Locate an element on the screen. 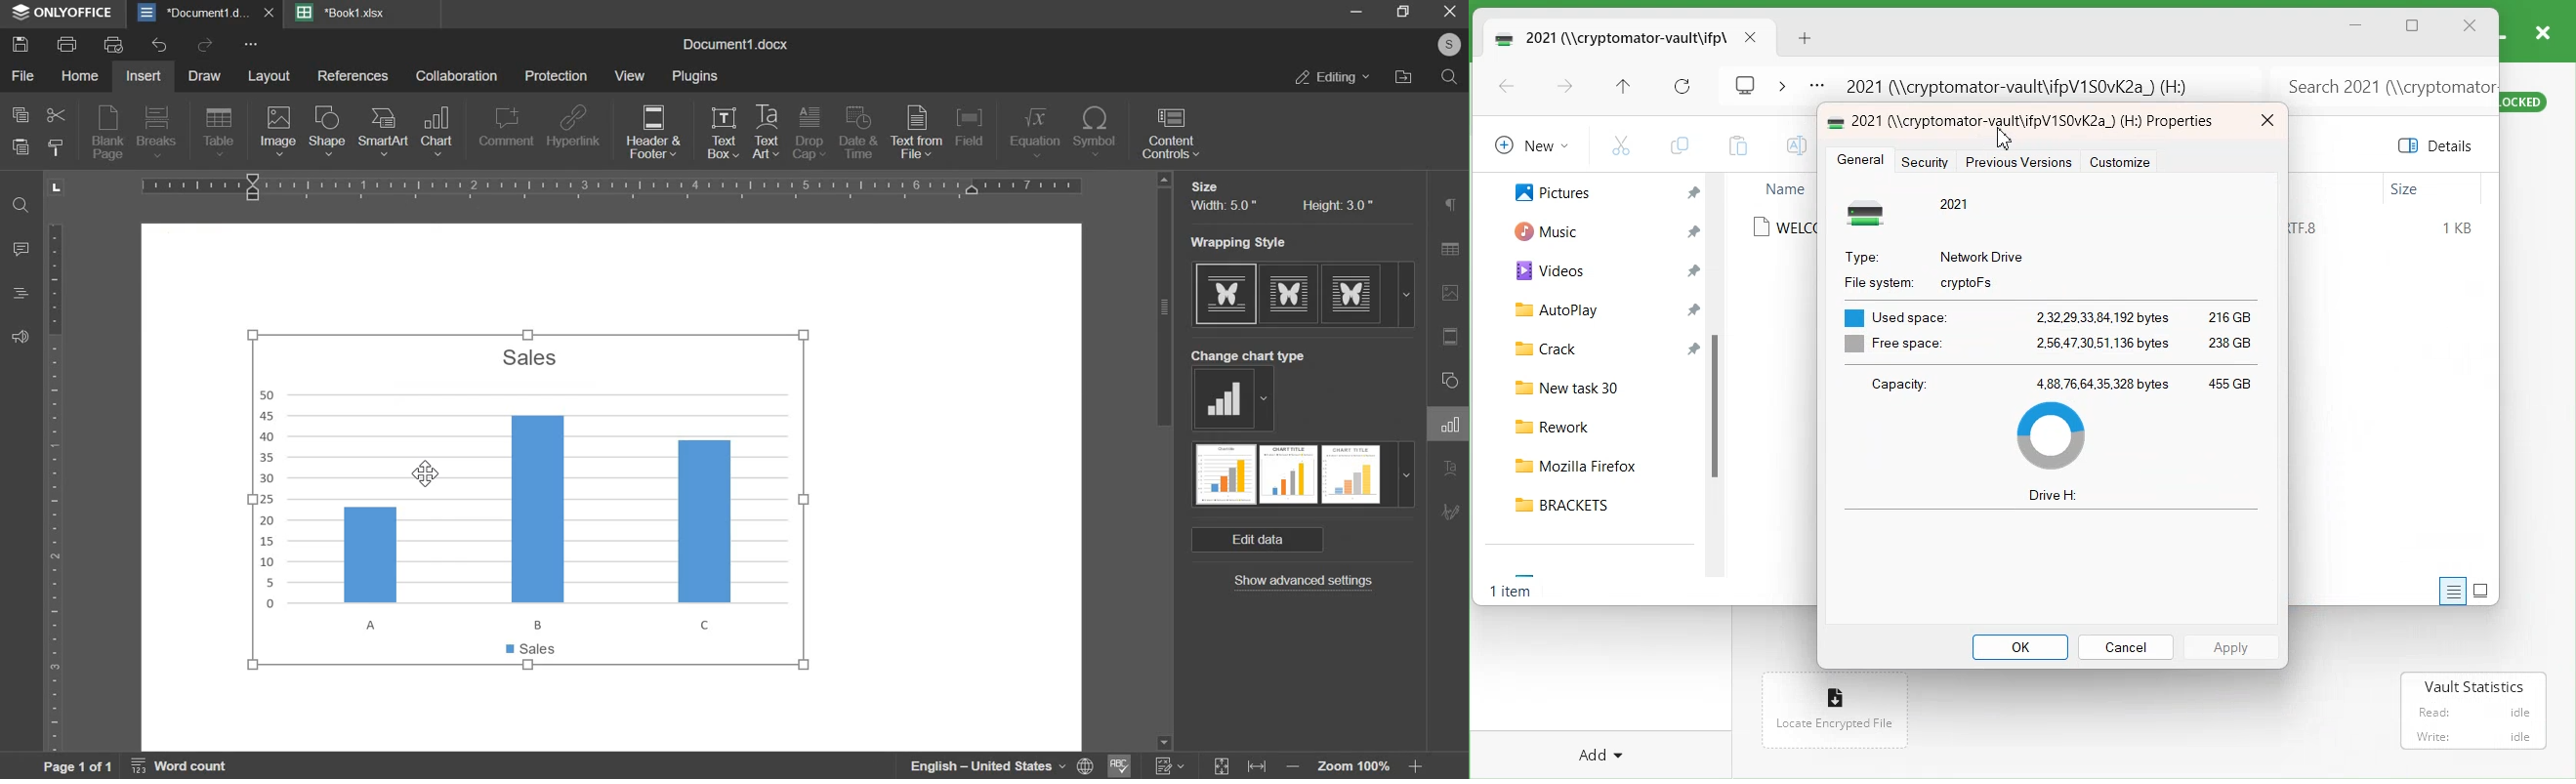 Image resolution: width=2576 pixels, height=784 pixels. paste is located at coordinates (19, 147).